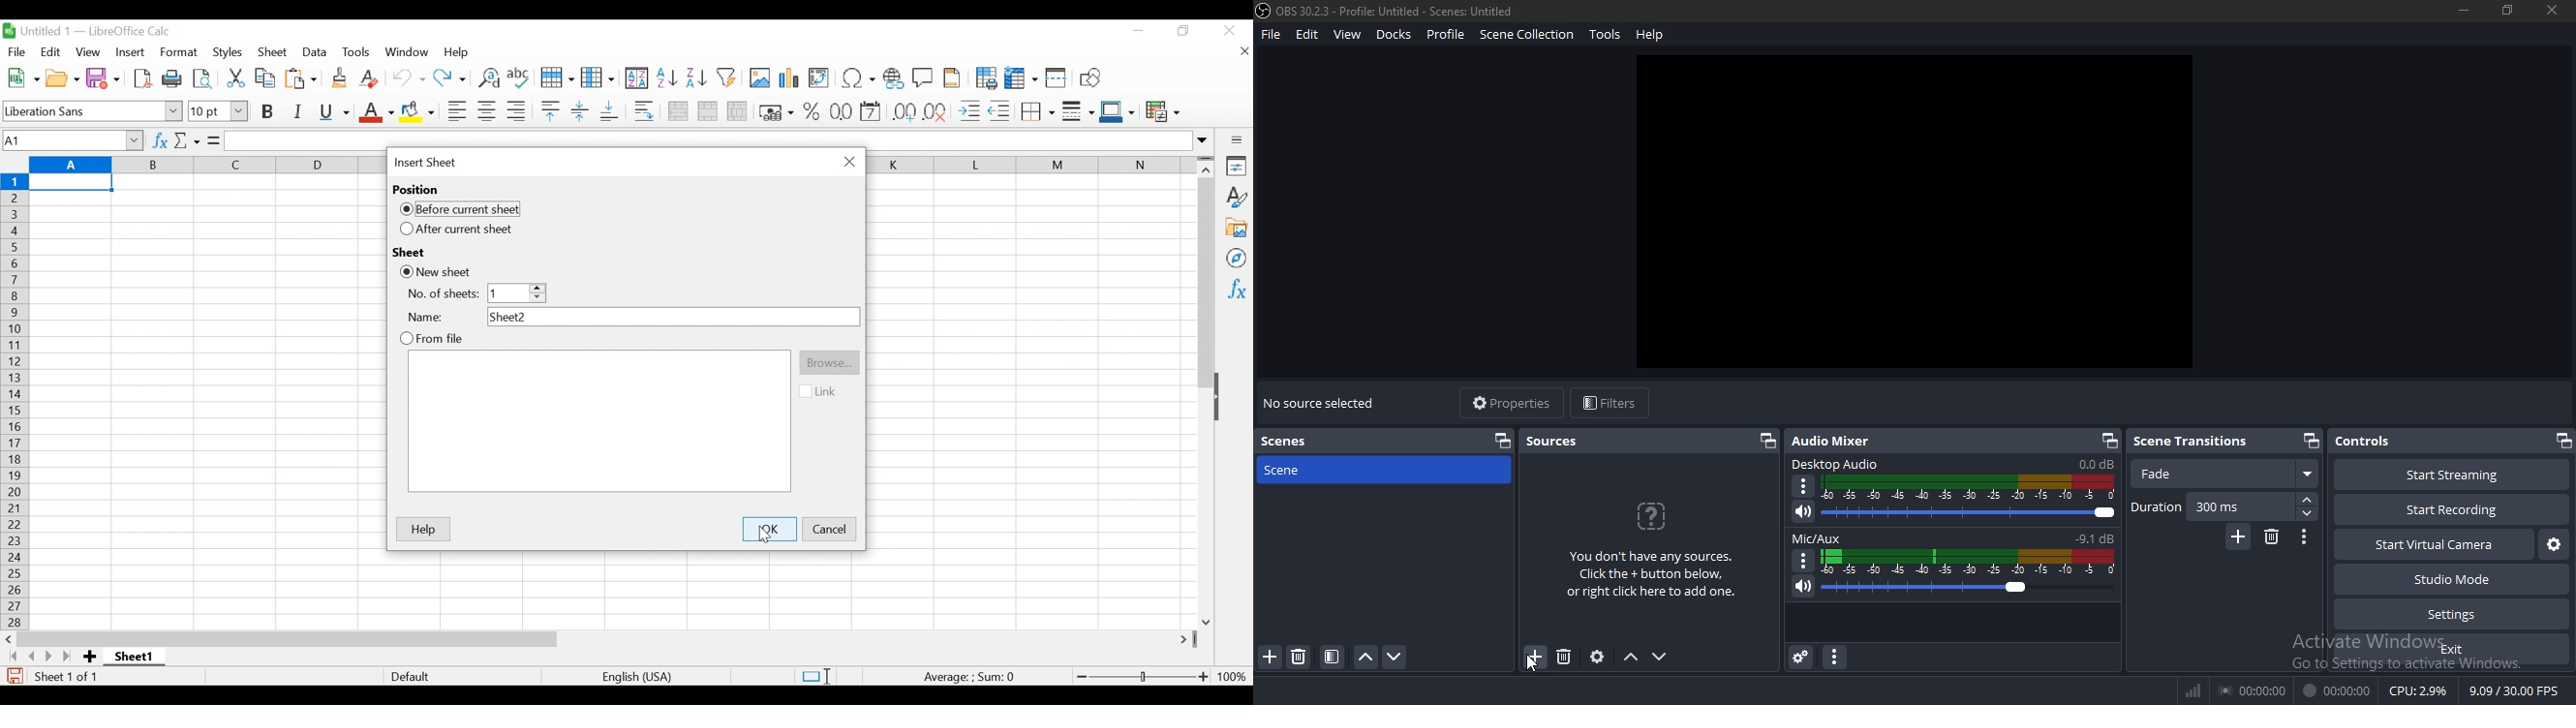 Image resolution: width=2576 pixels, height=728 pixels. I want to click on start virtual camera, so click(2437, 544).